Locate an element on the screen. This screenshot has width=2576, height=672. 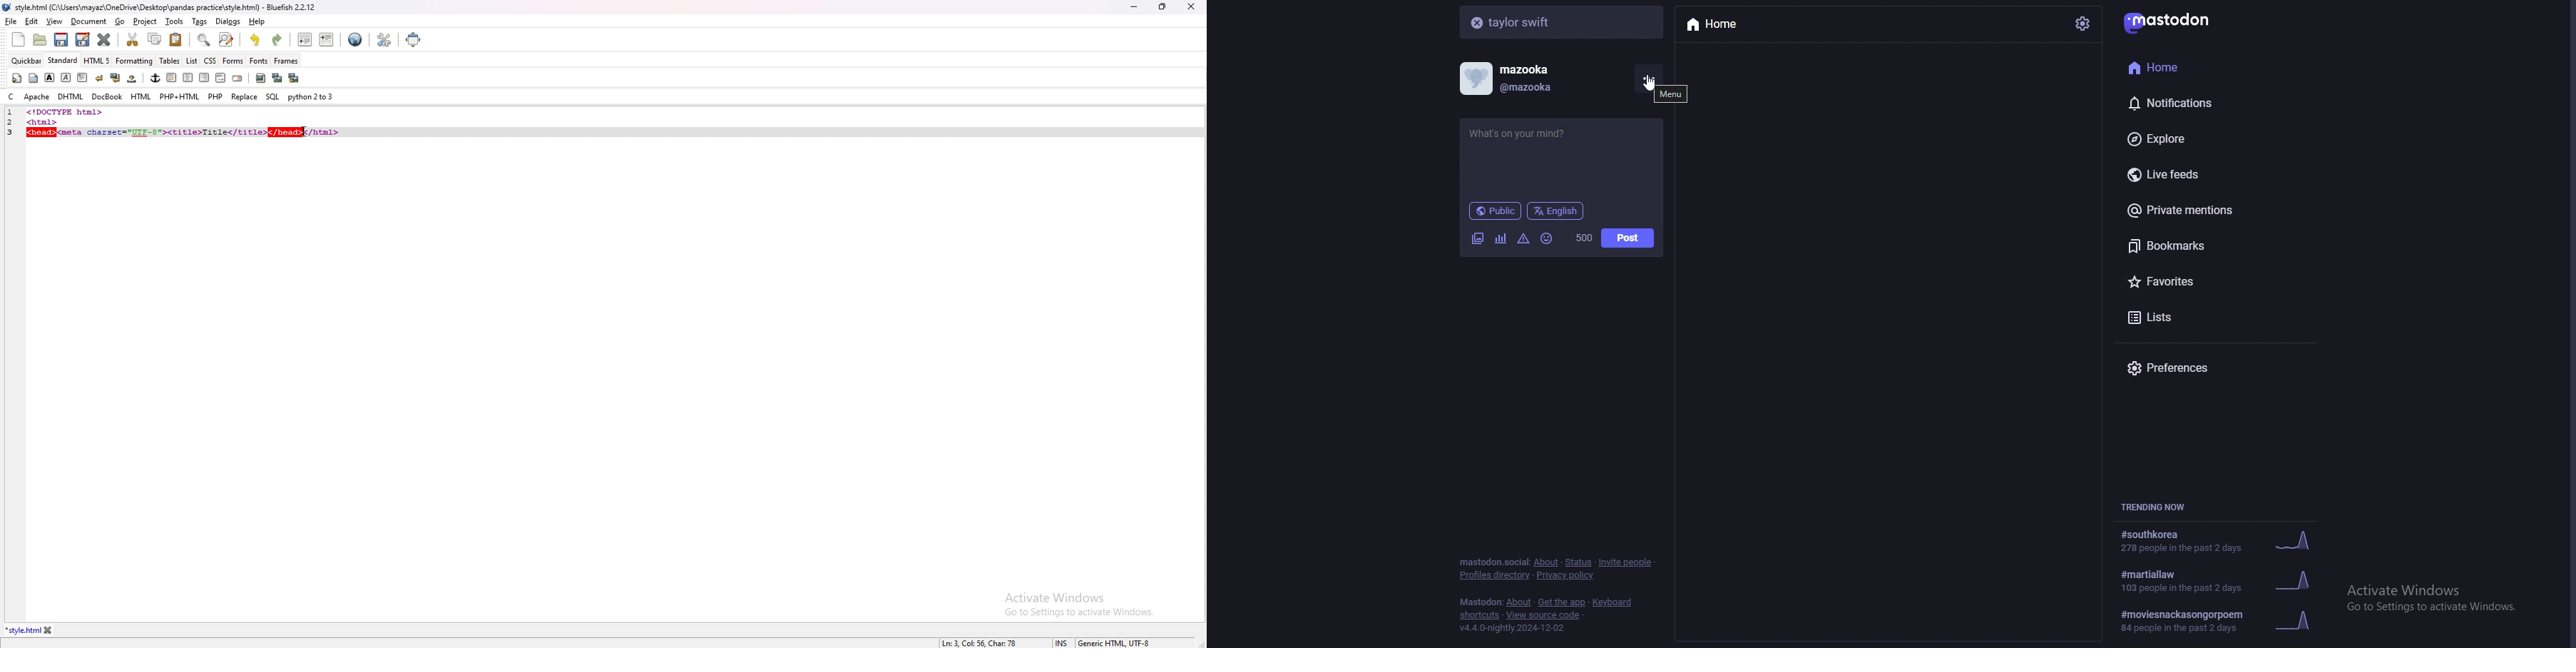
emojis is located at coordinates (1547, 238).